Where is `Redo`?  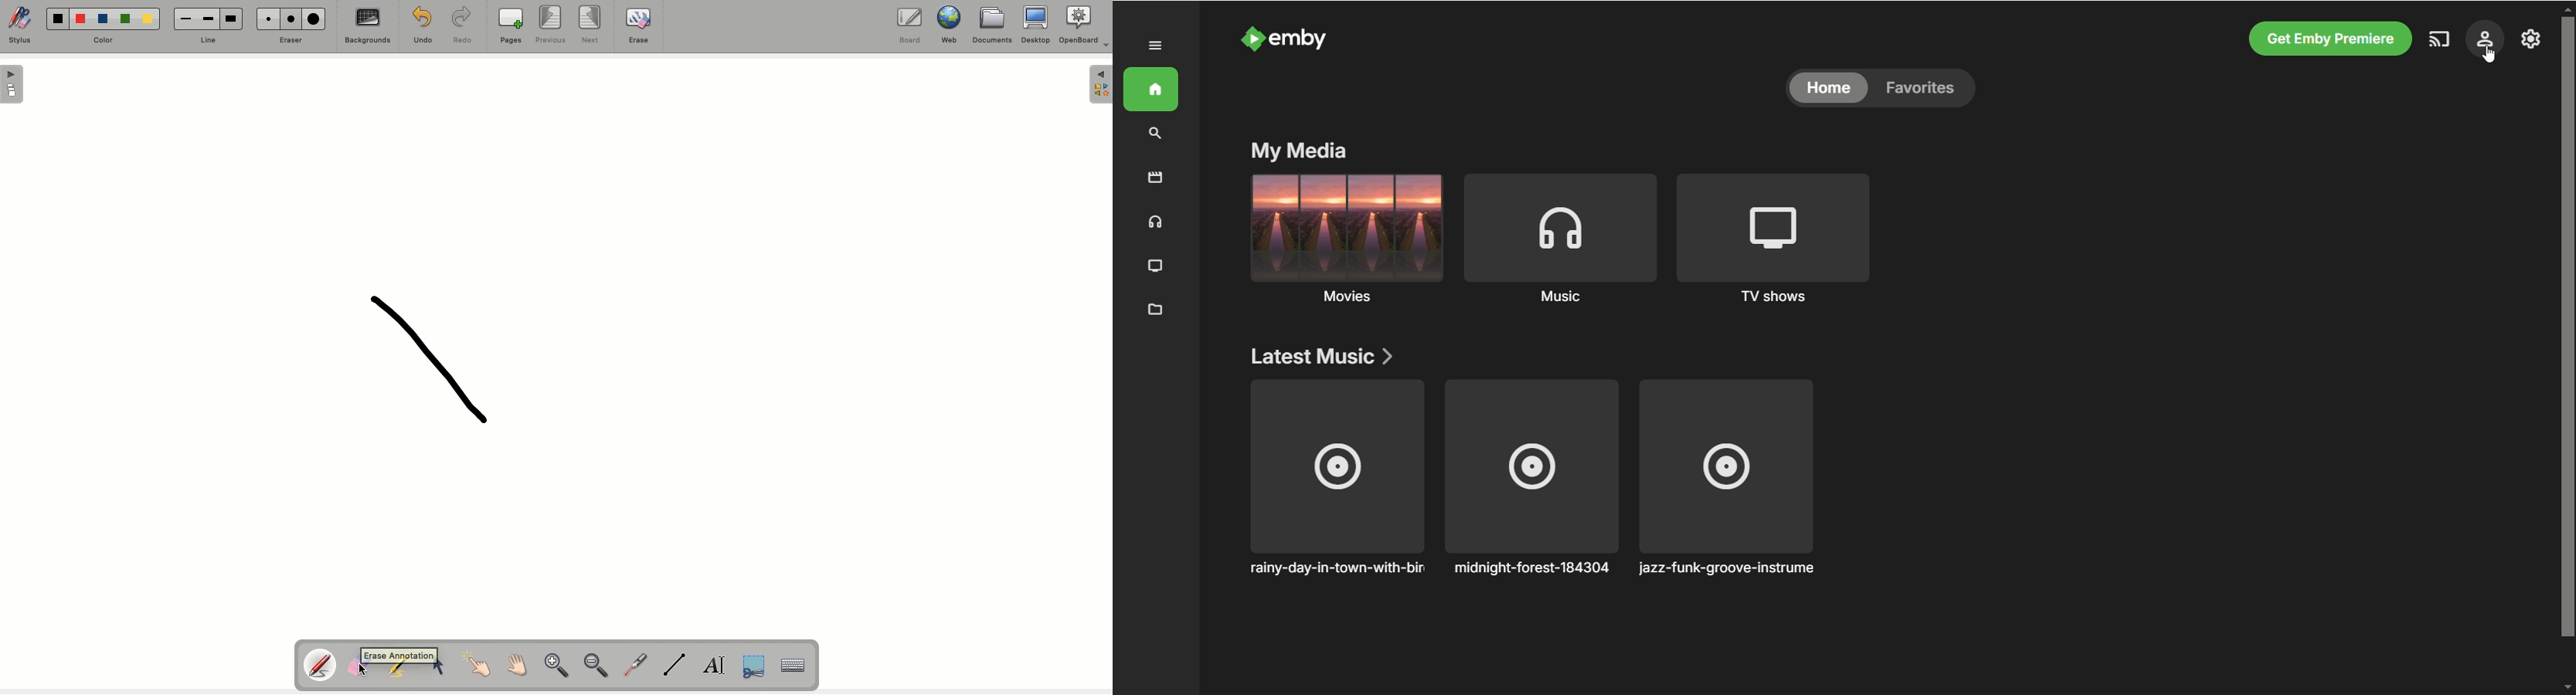
Redo is located at coordinates (464, 27).